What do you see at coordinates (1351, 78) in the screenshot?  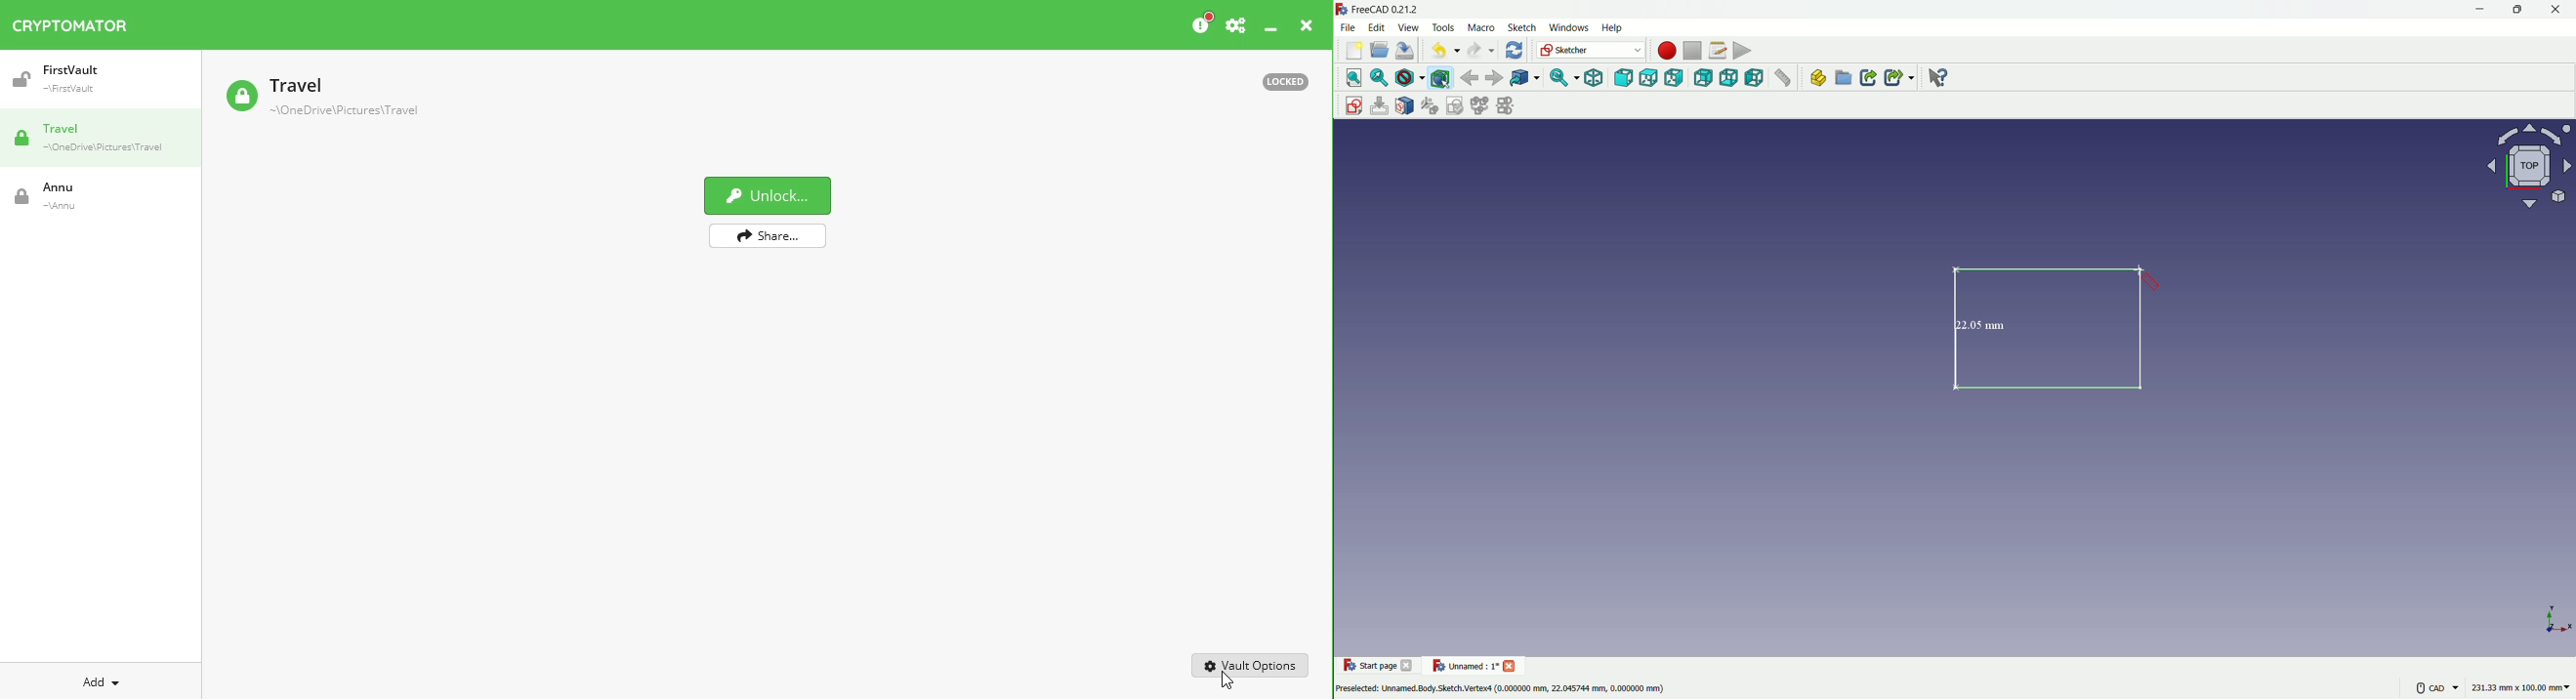 I see `fit all` at bounding box center [1351, 78].